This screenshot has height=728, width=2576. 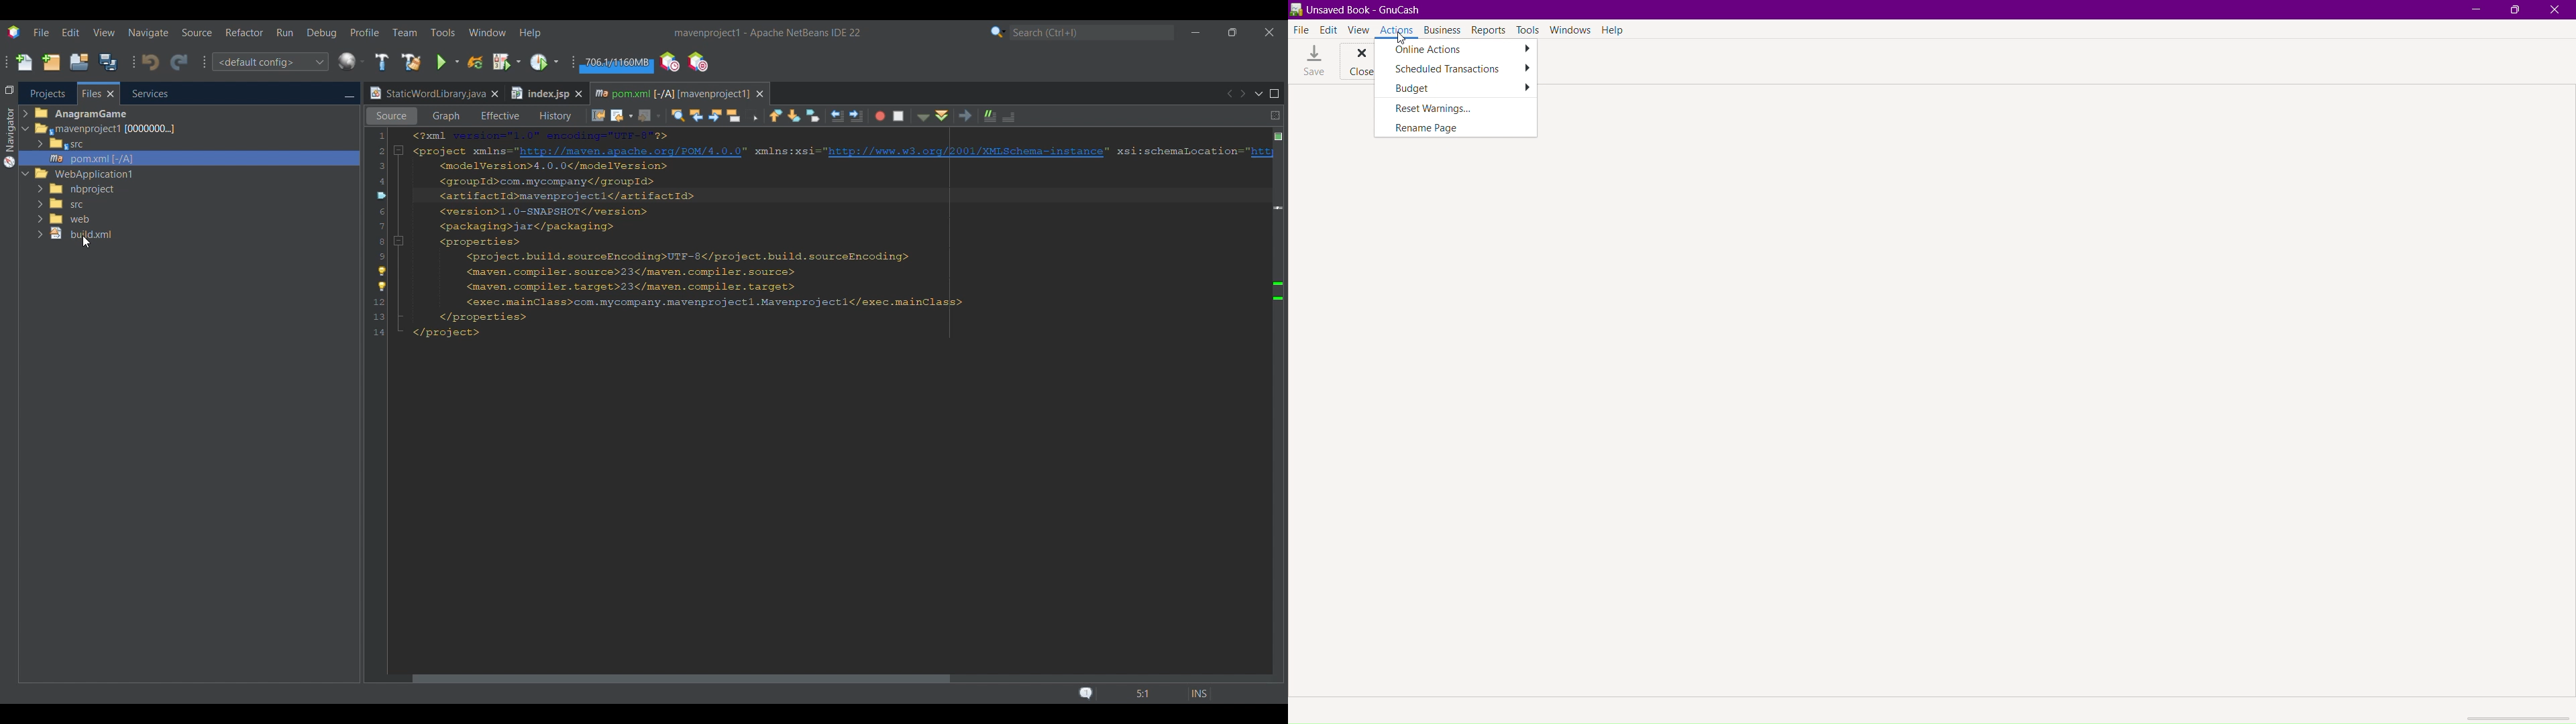 What do you see at coordinates (813, 115) in the screenshot?
I see `Toggle bookmark` at bounding box center [813, 115].